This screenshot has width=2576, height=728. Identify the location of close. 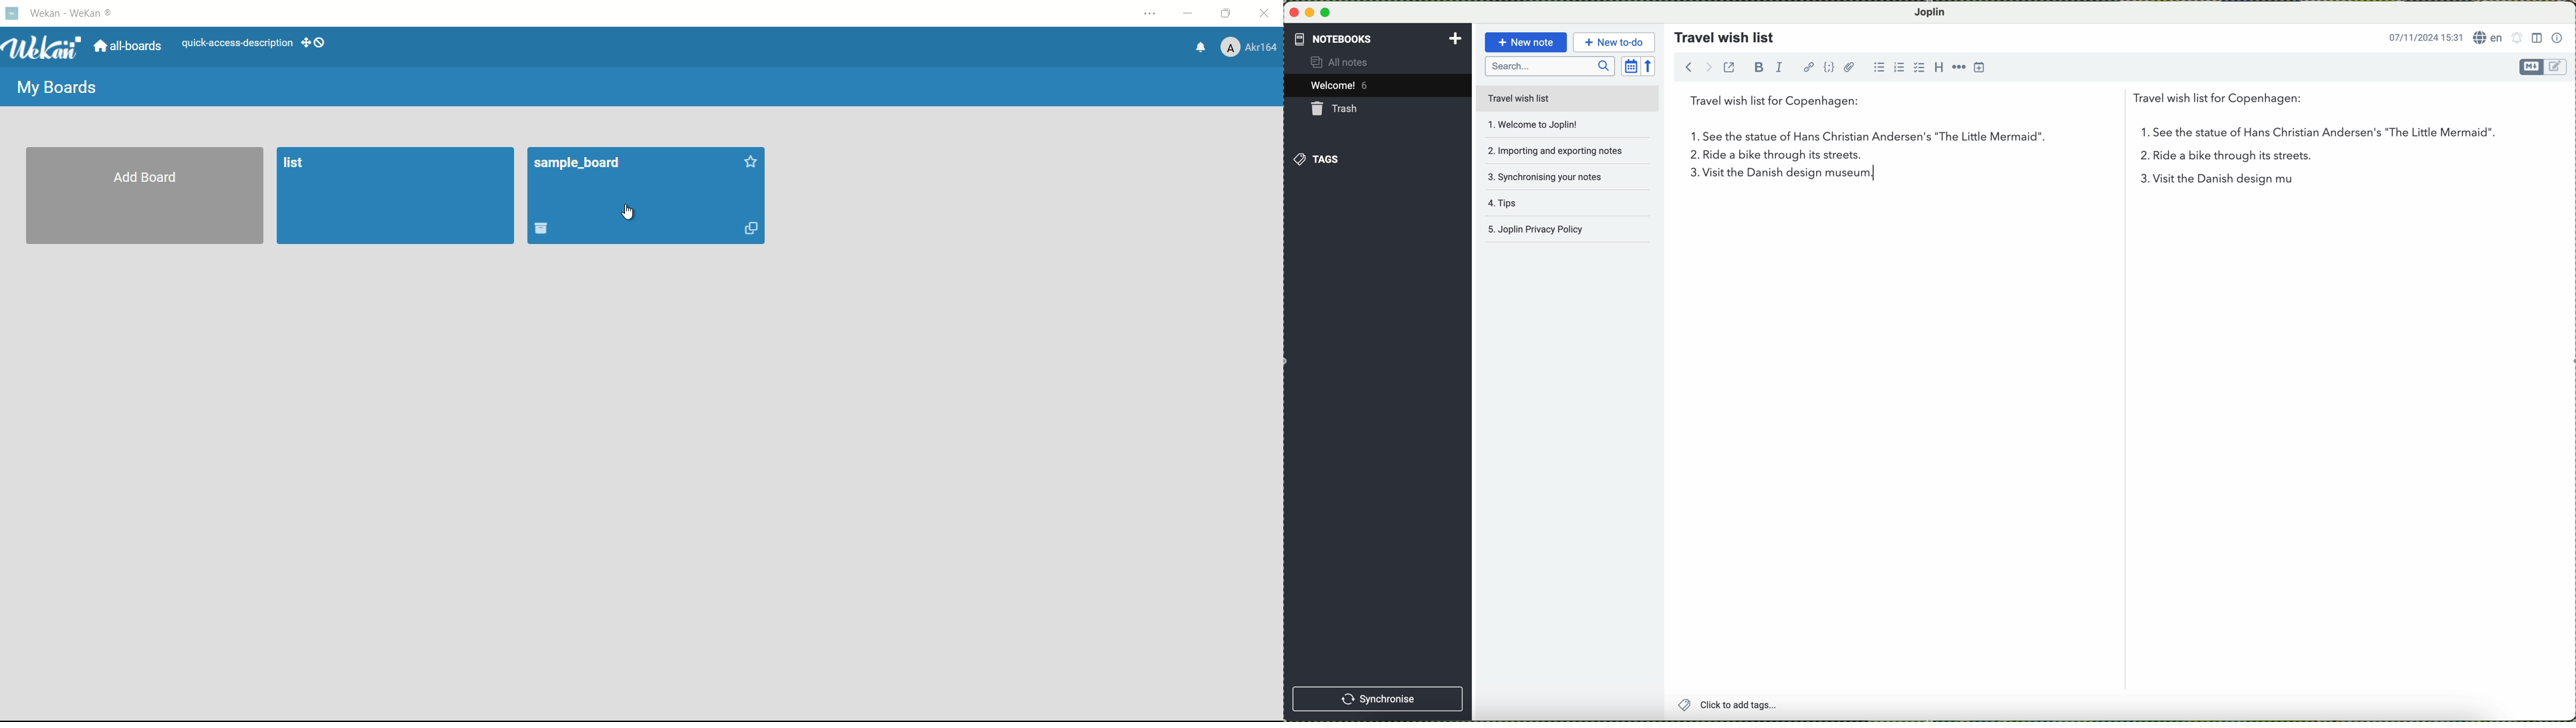
(1293, 13).